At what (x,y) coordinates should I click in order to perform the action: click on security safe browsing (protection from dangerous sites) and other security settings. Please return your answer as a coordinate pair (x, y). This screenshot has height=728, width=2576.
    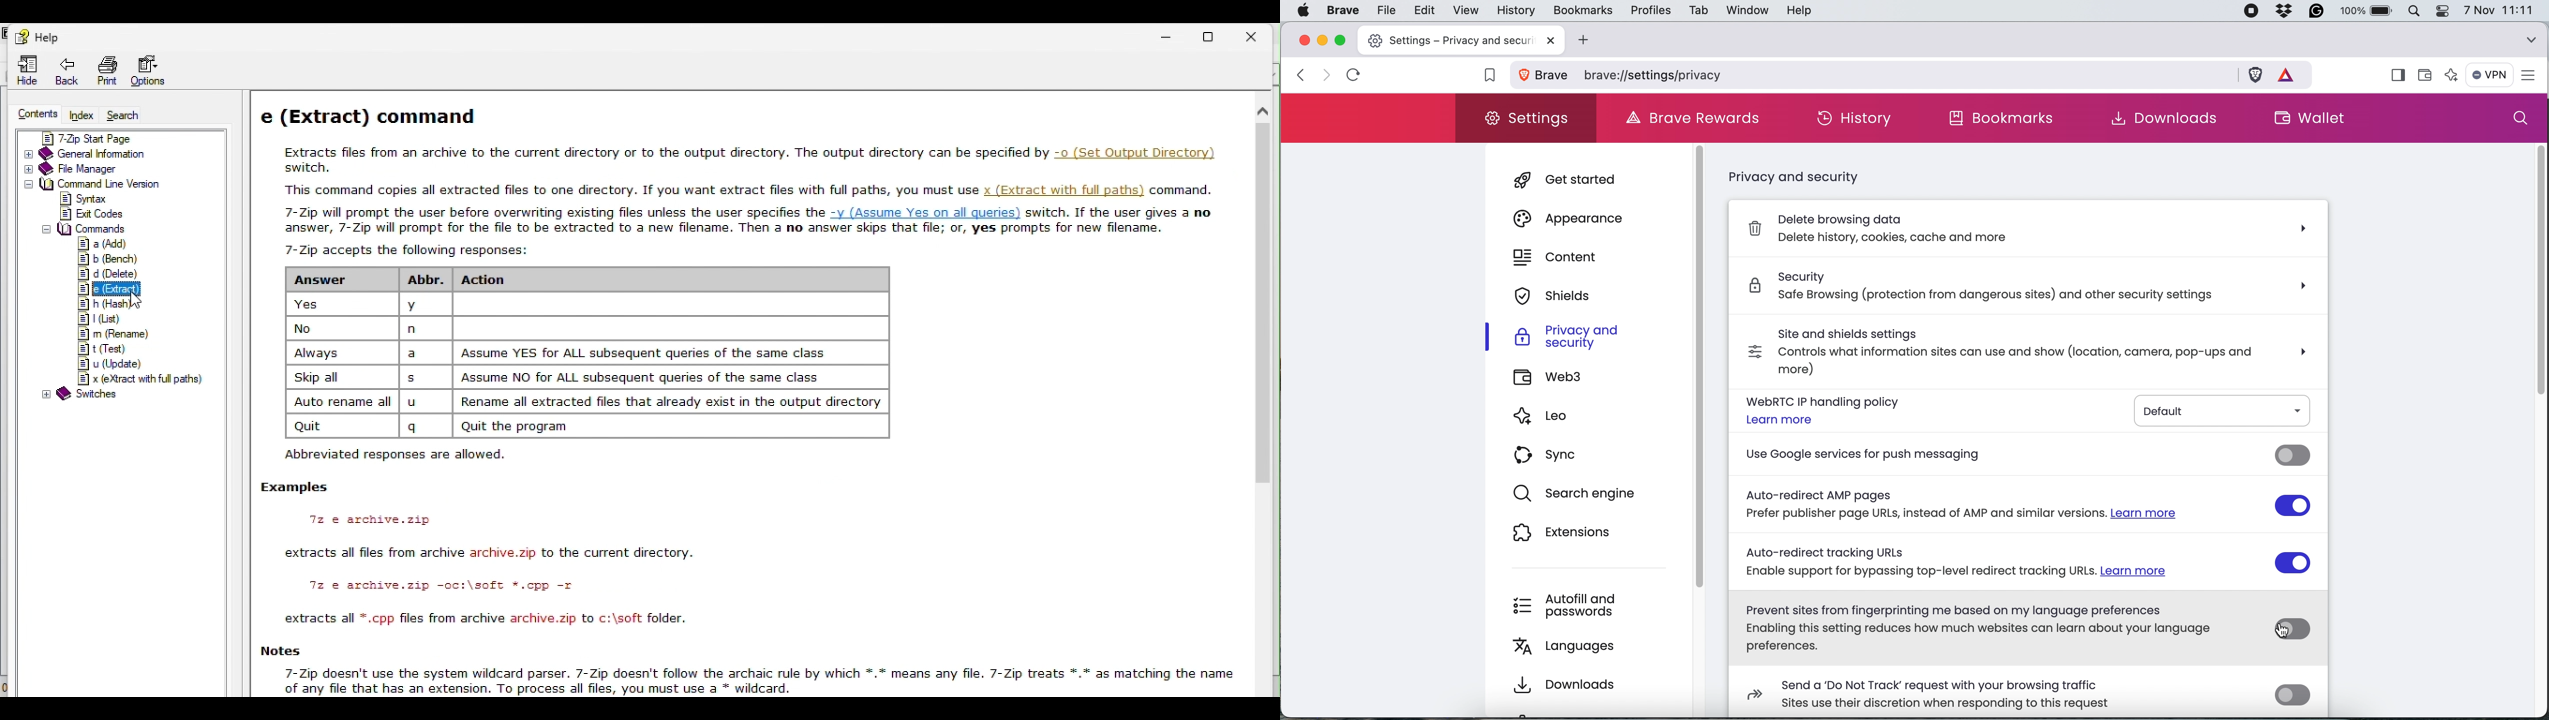
    Looking at the image, I should click on (2024, 289).